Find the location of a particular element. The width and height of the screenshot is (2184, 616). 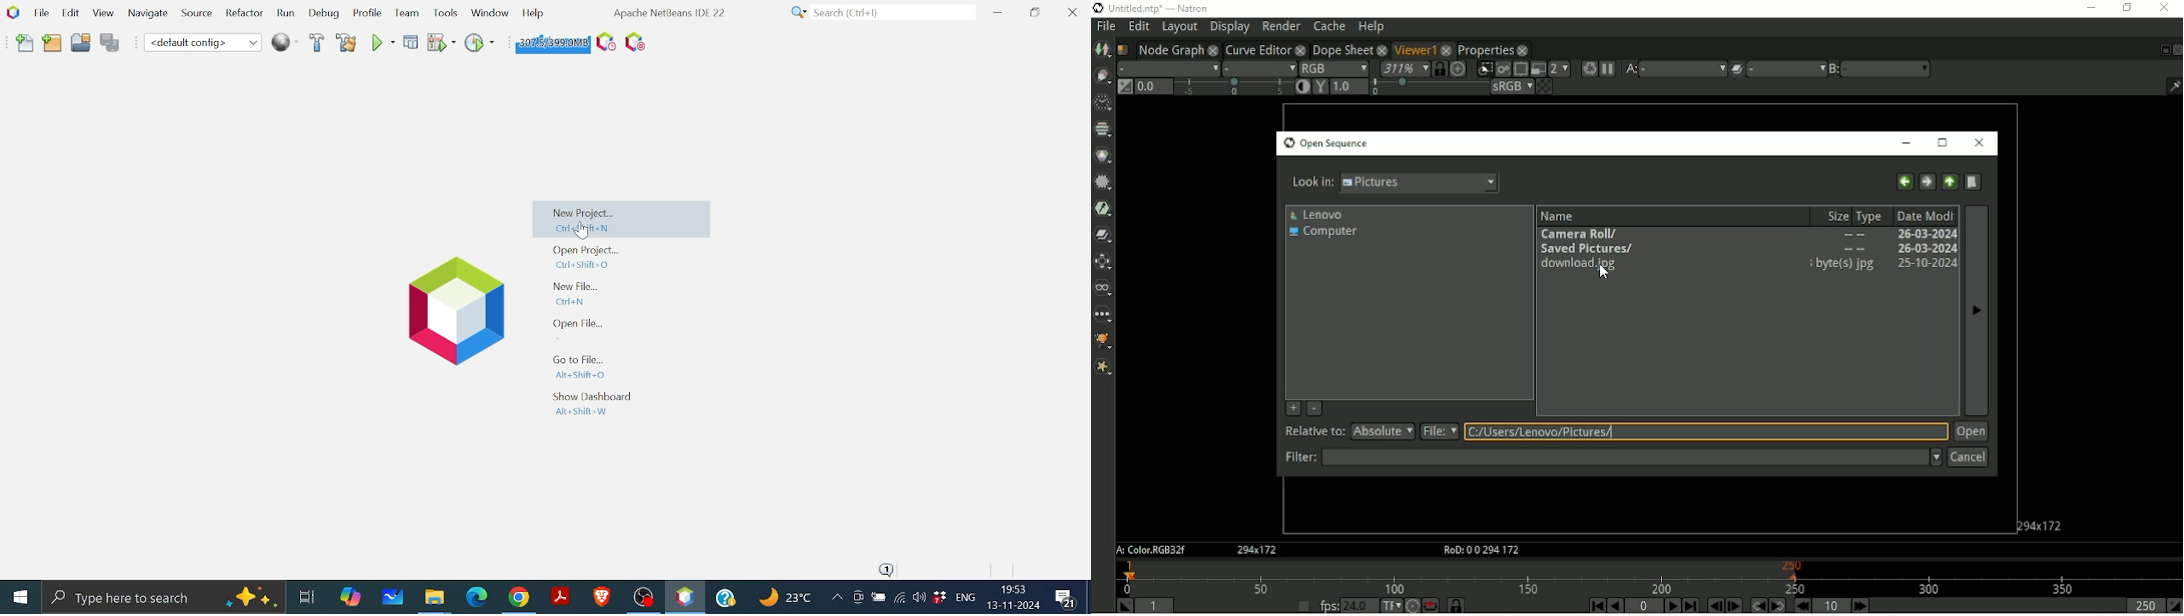

title is located at coordinates (1192, 7).